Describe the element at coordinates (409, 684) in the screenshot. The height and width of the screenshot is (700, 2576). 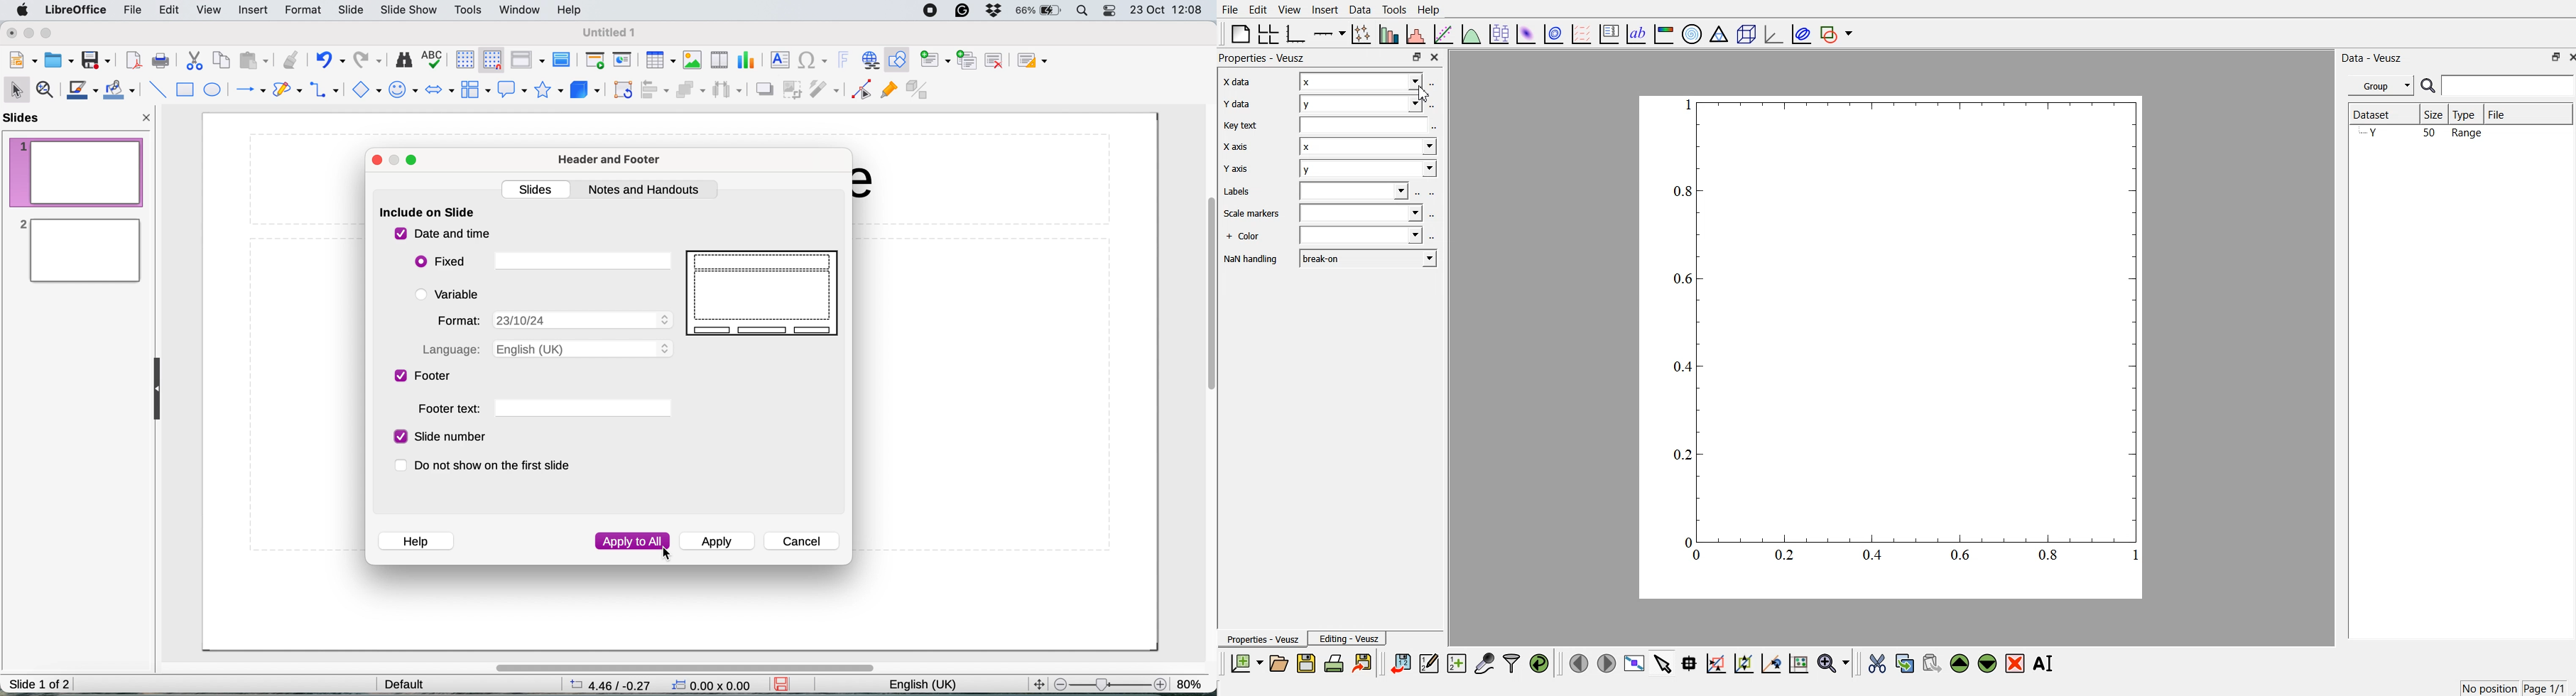
I see `default` at that location.